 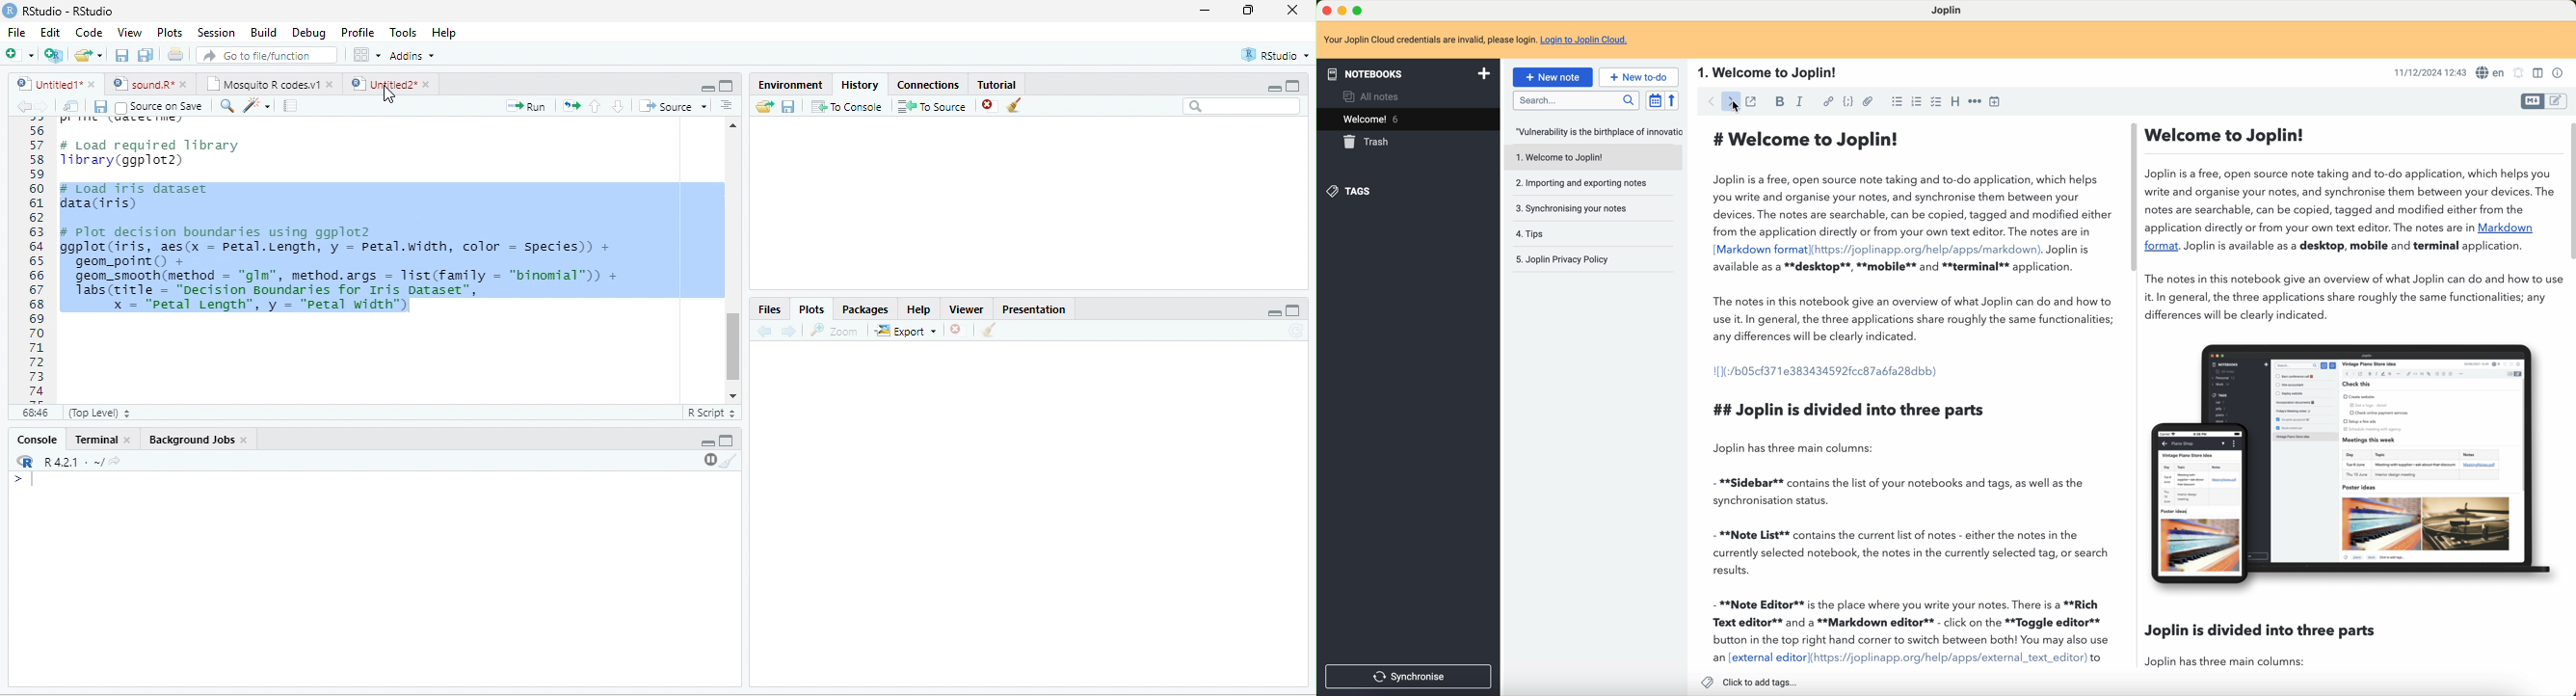 What do you see at coordinates (618, 106) in the screenshot?
I see `down` at bounding box center [618, 106].